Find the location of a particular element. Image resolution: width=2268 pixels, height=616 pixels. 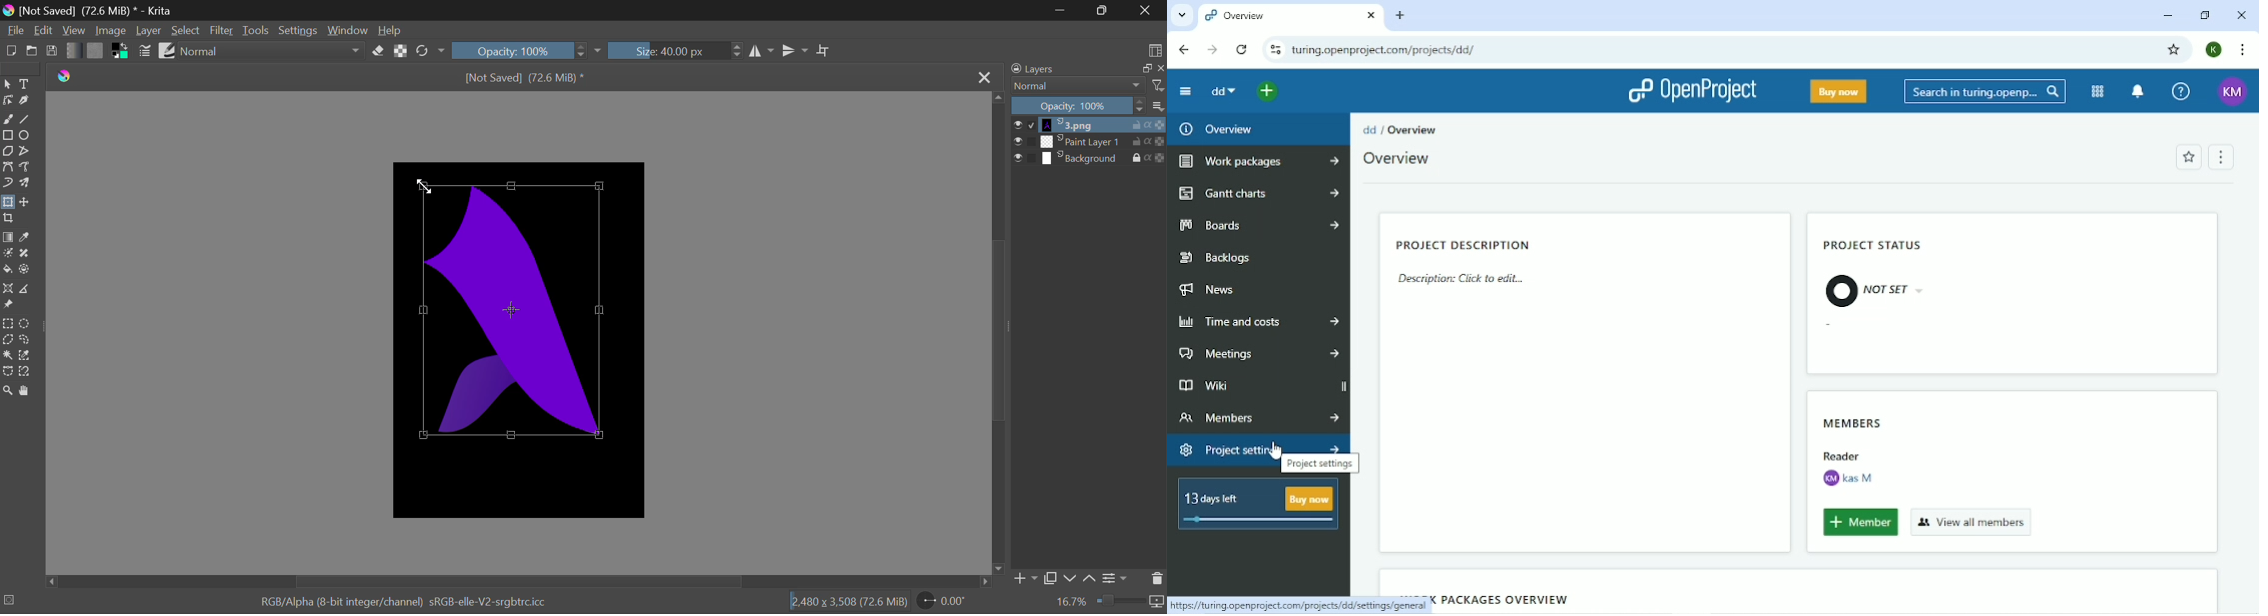

Back is located at coordinates (1186, 50).